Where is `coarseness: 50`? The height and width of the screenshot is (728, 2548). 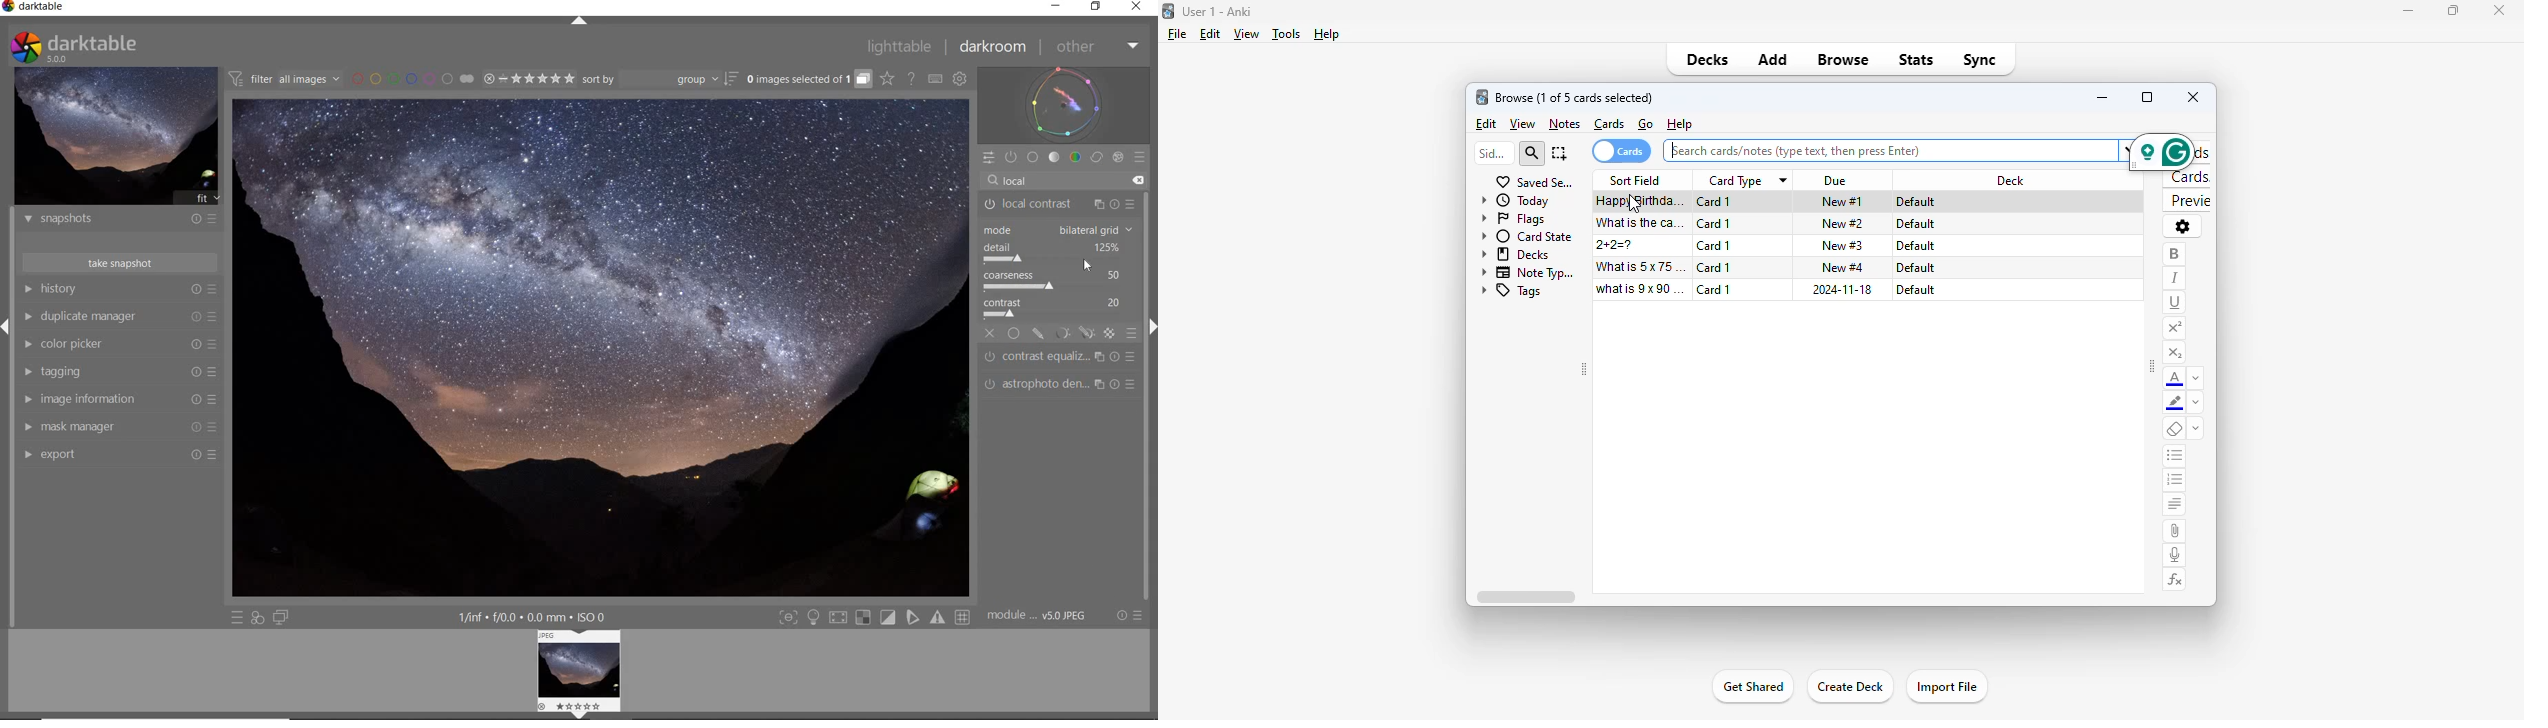 coarseness: 50 is located at coordinates (1051, 275).